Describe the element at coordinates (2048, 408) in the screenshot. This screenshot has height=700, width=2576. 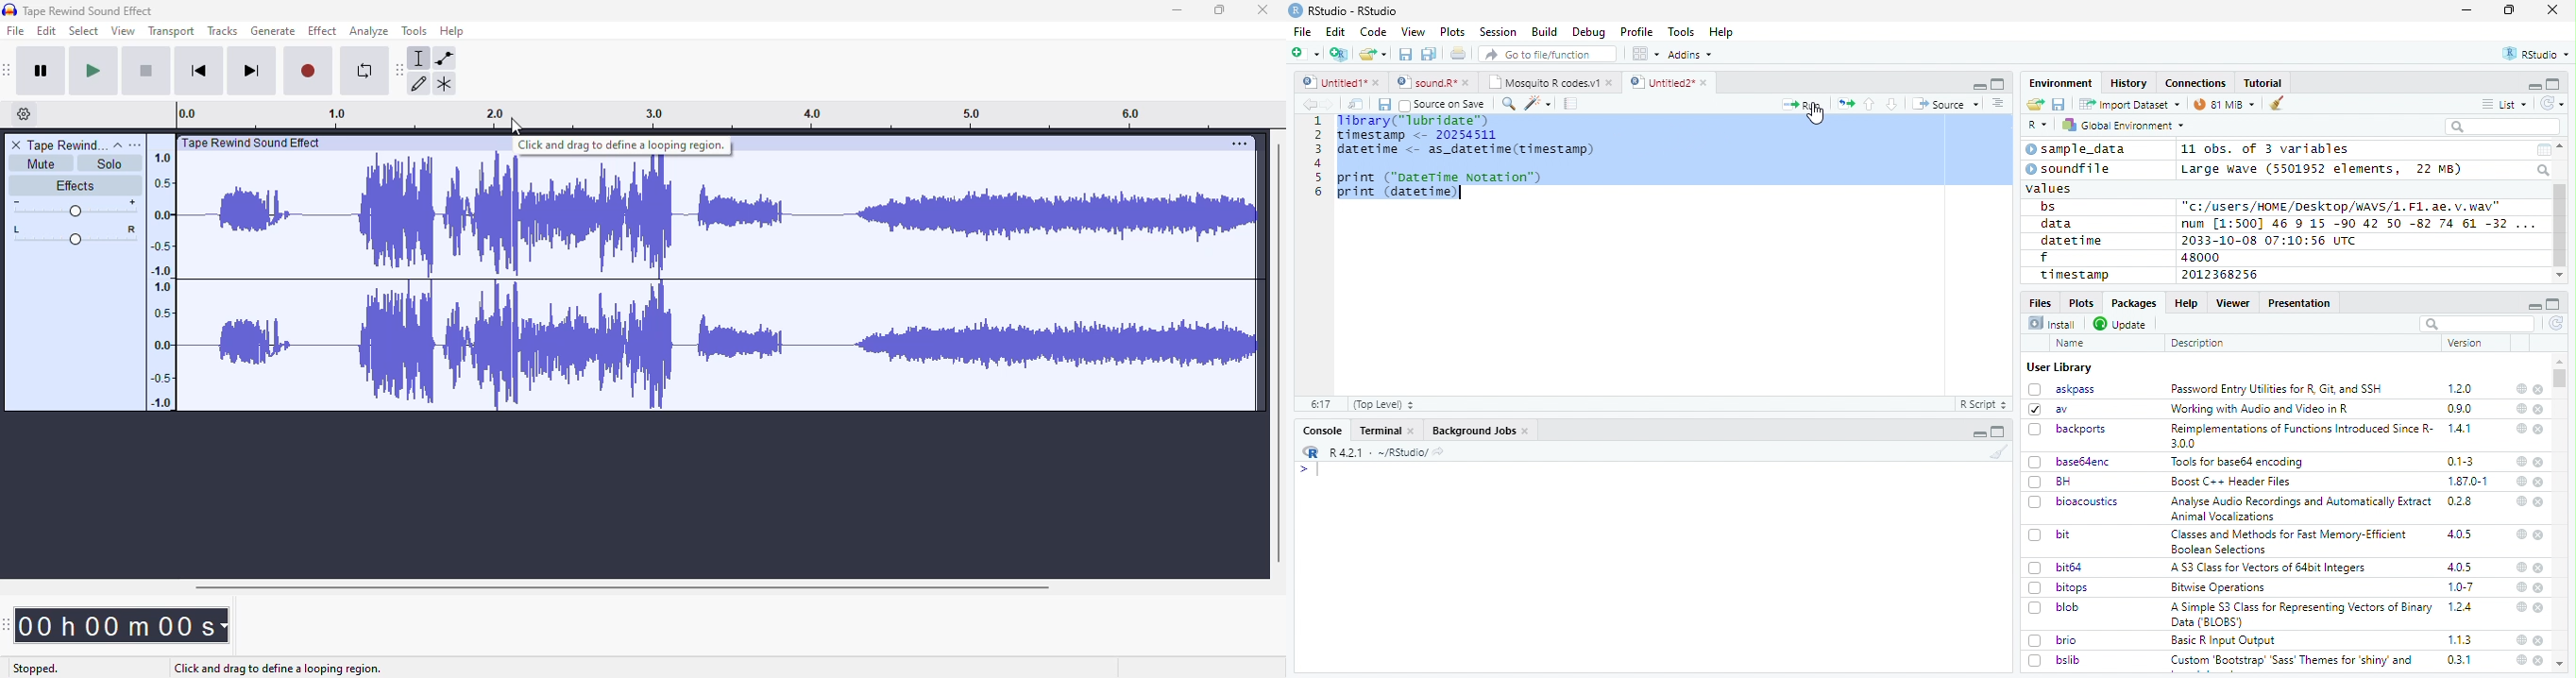
I see `av` at that location.